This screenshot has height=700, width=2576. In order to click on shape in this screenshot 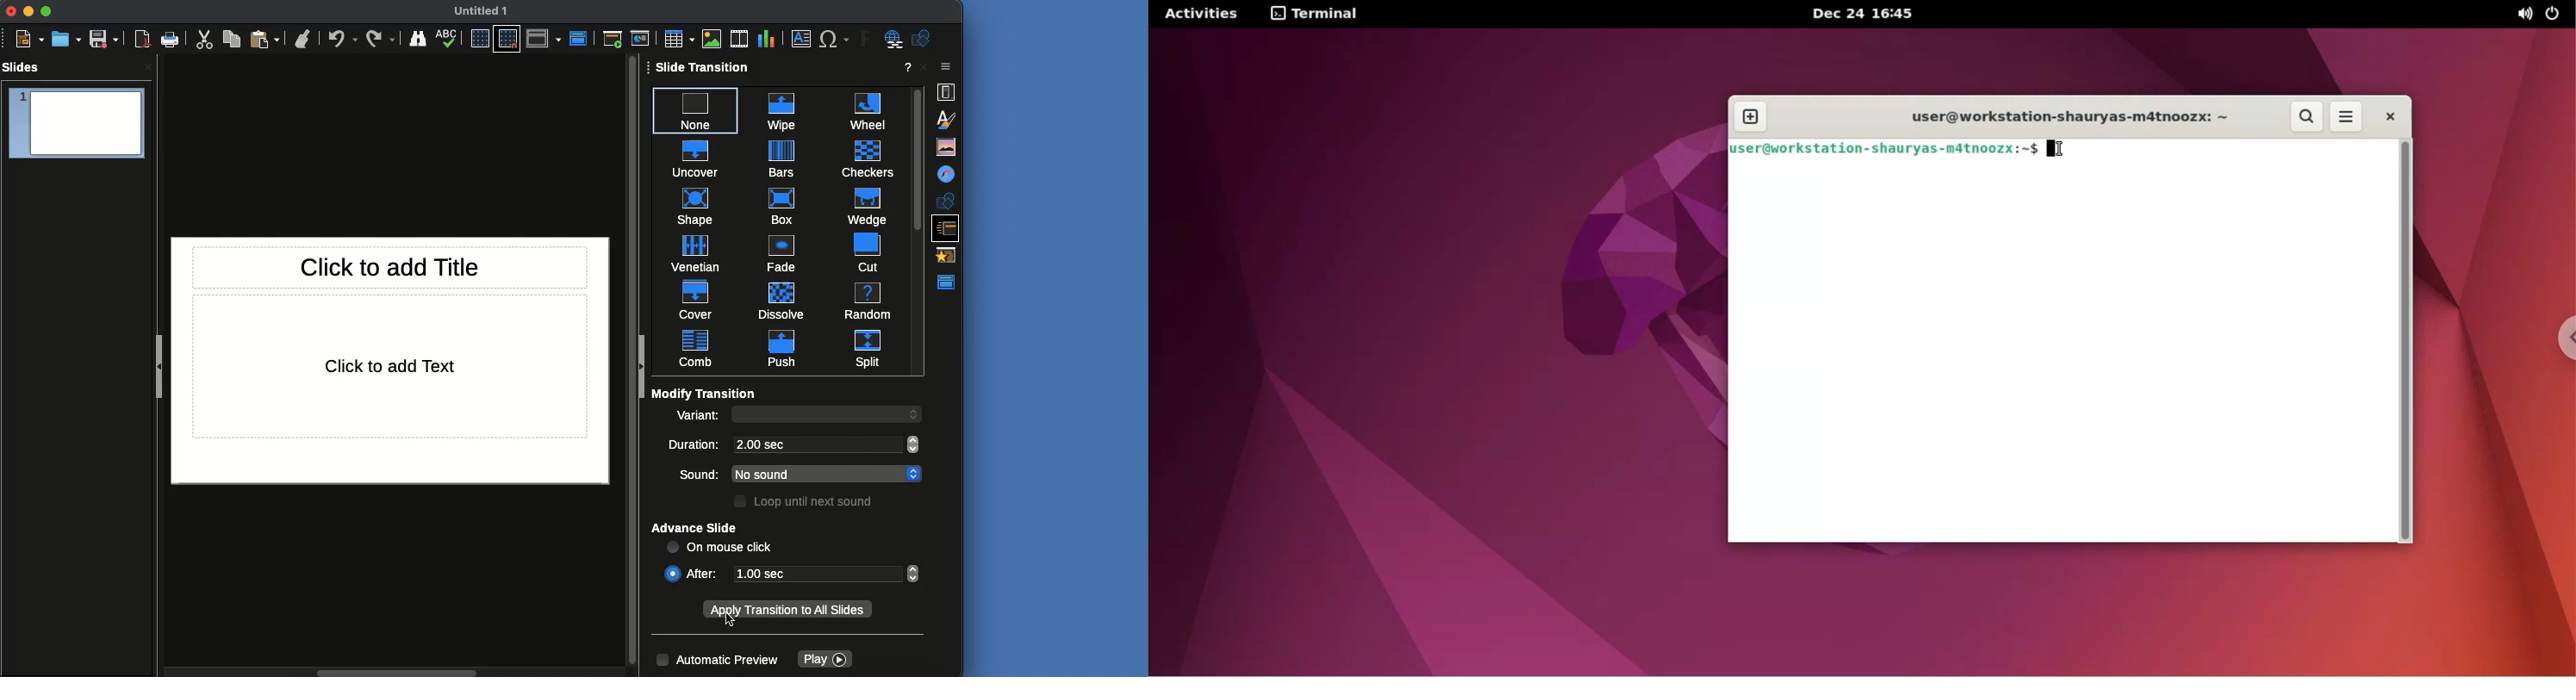, I will do `click(694, 205)`.